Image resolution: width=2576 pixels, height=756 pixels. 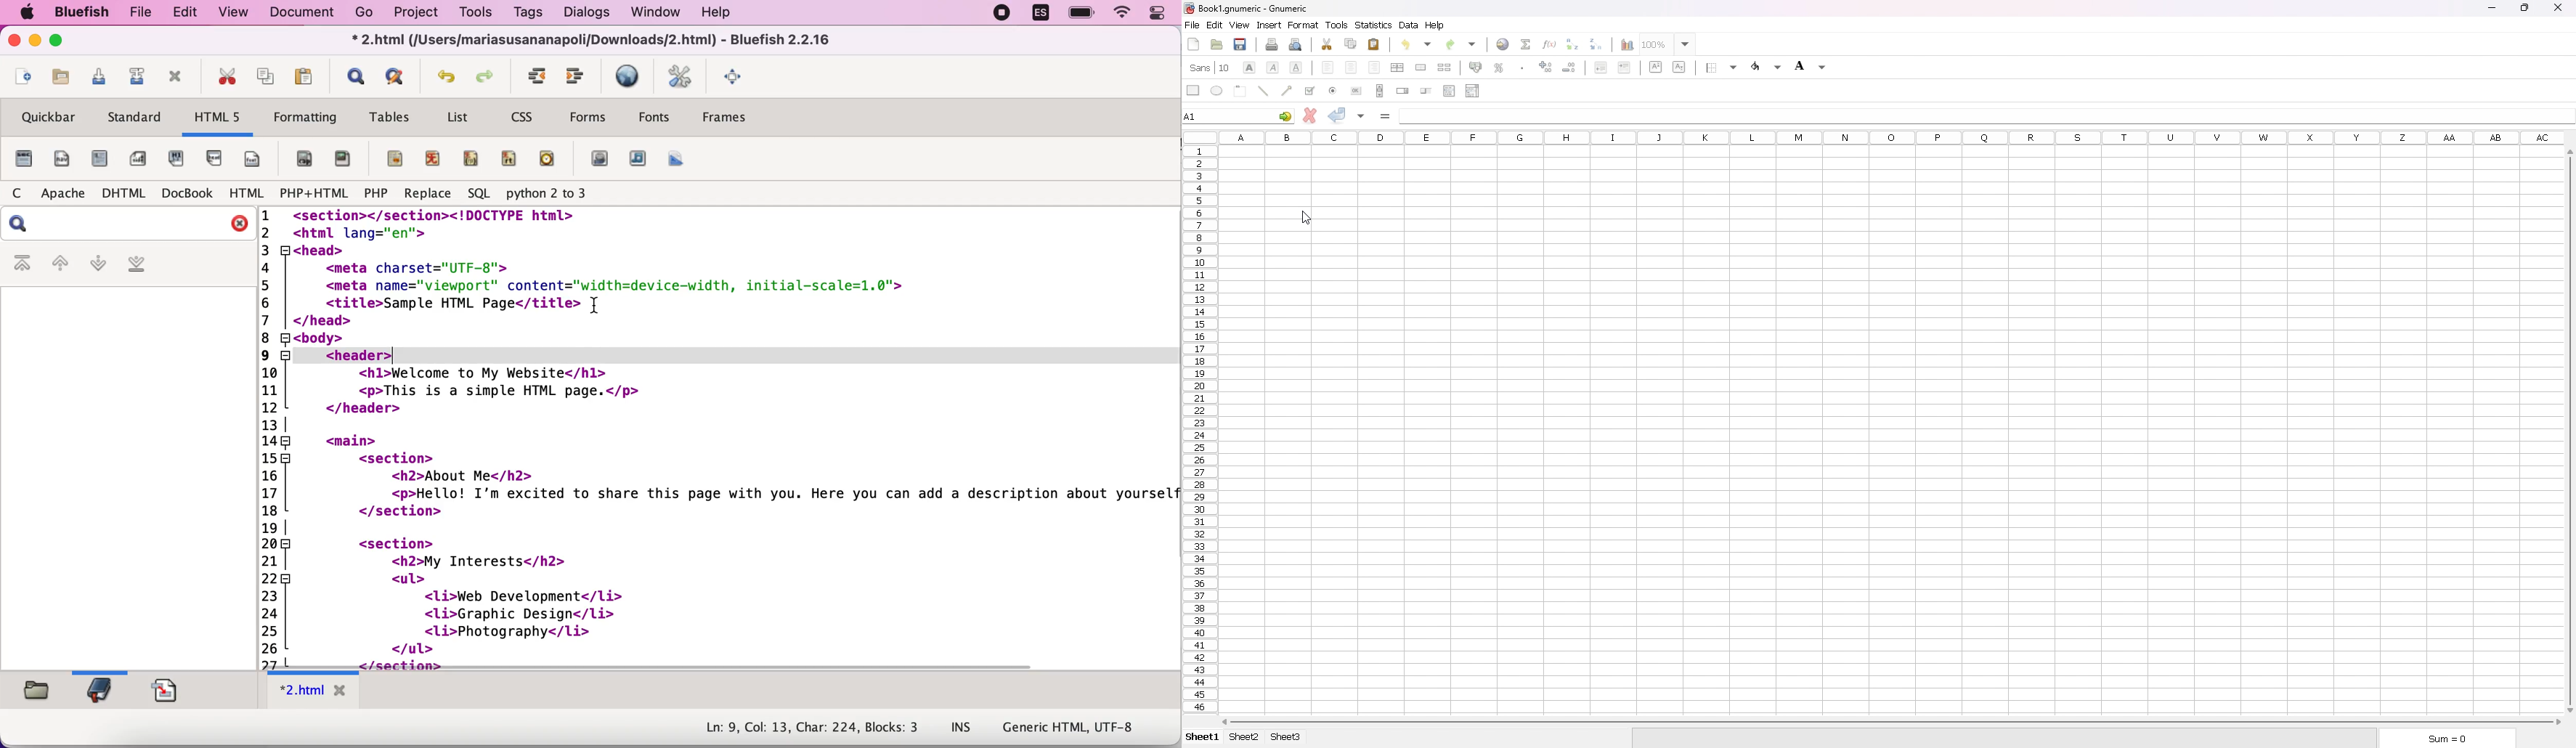 I want to click on sort descending, so click(x=1596, y=44).